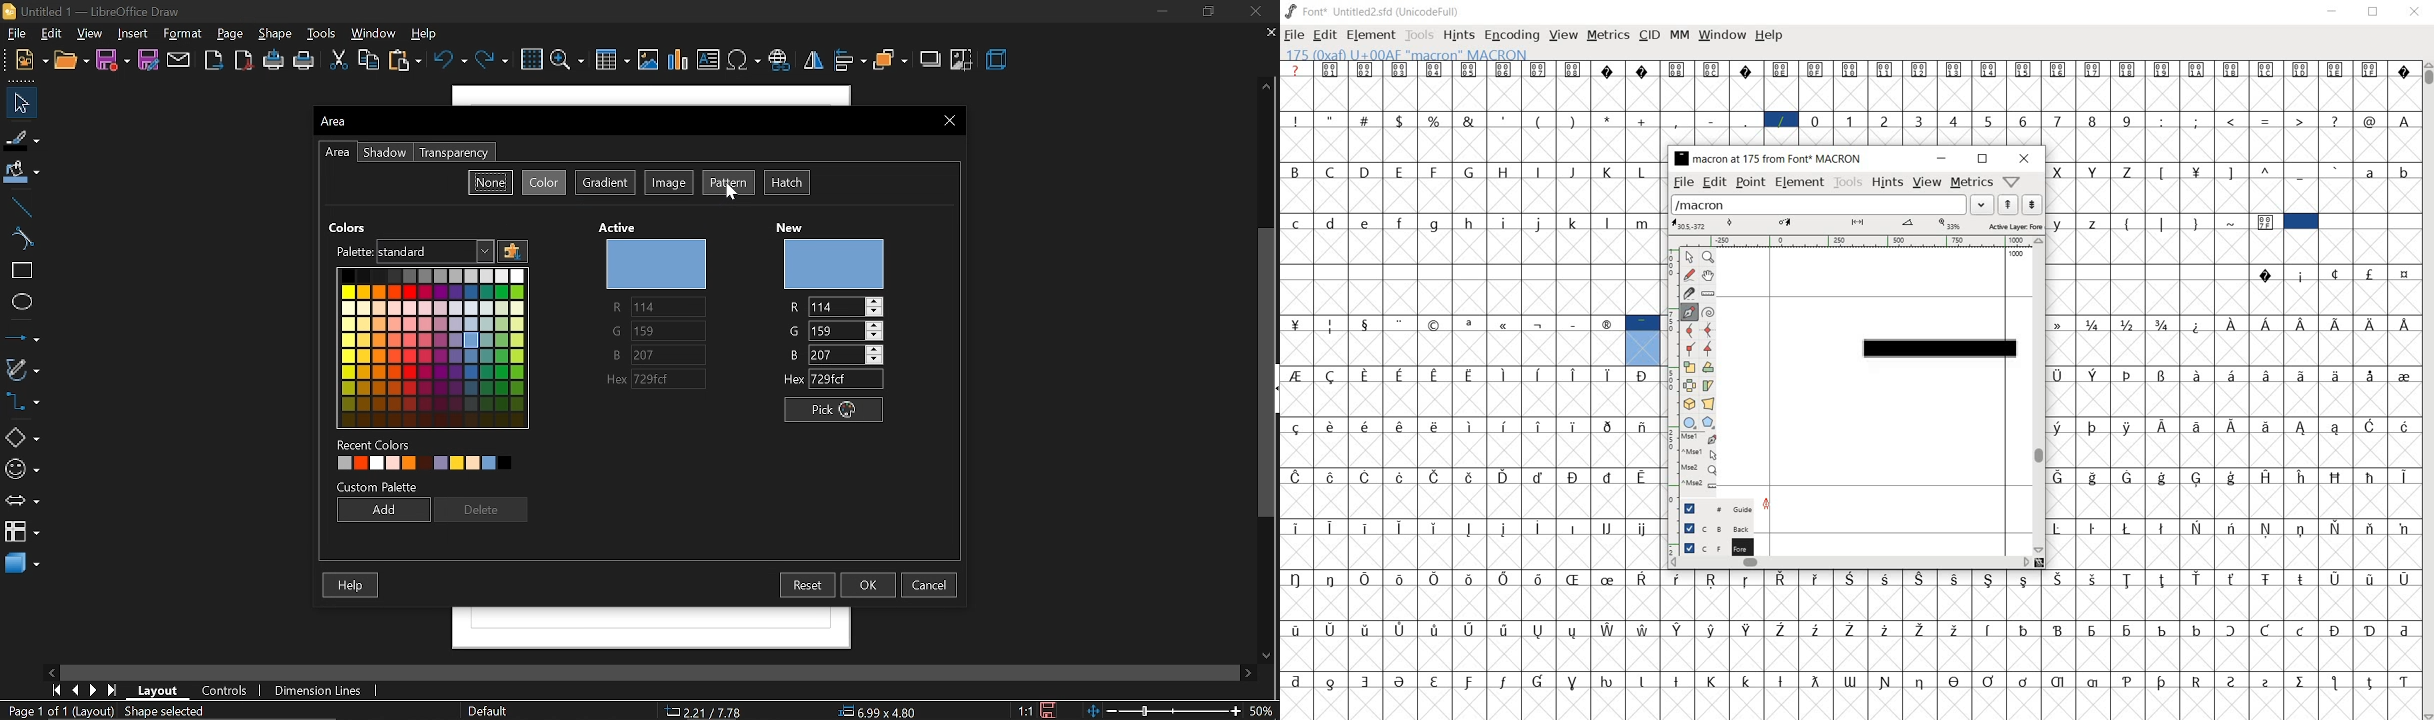  I want to click on Hex, so click(605, 378).